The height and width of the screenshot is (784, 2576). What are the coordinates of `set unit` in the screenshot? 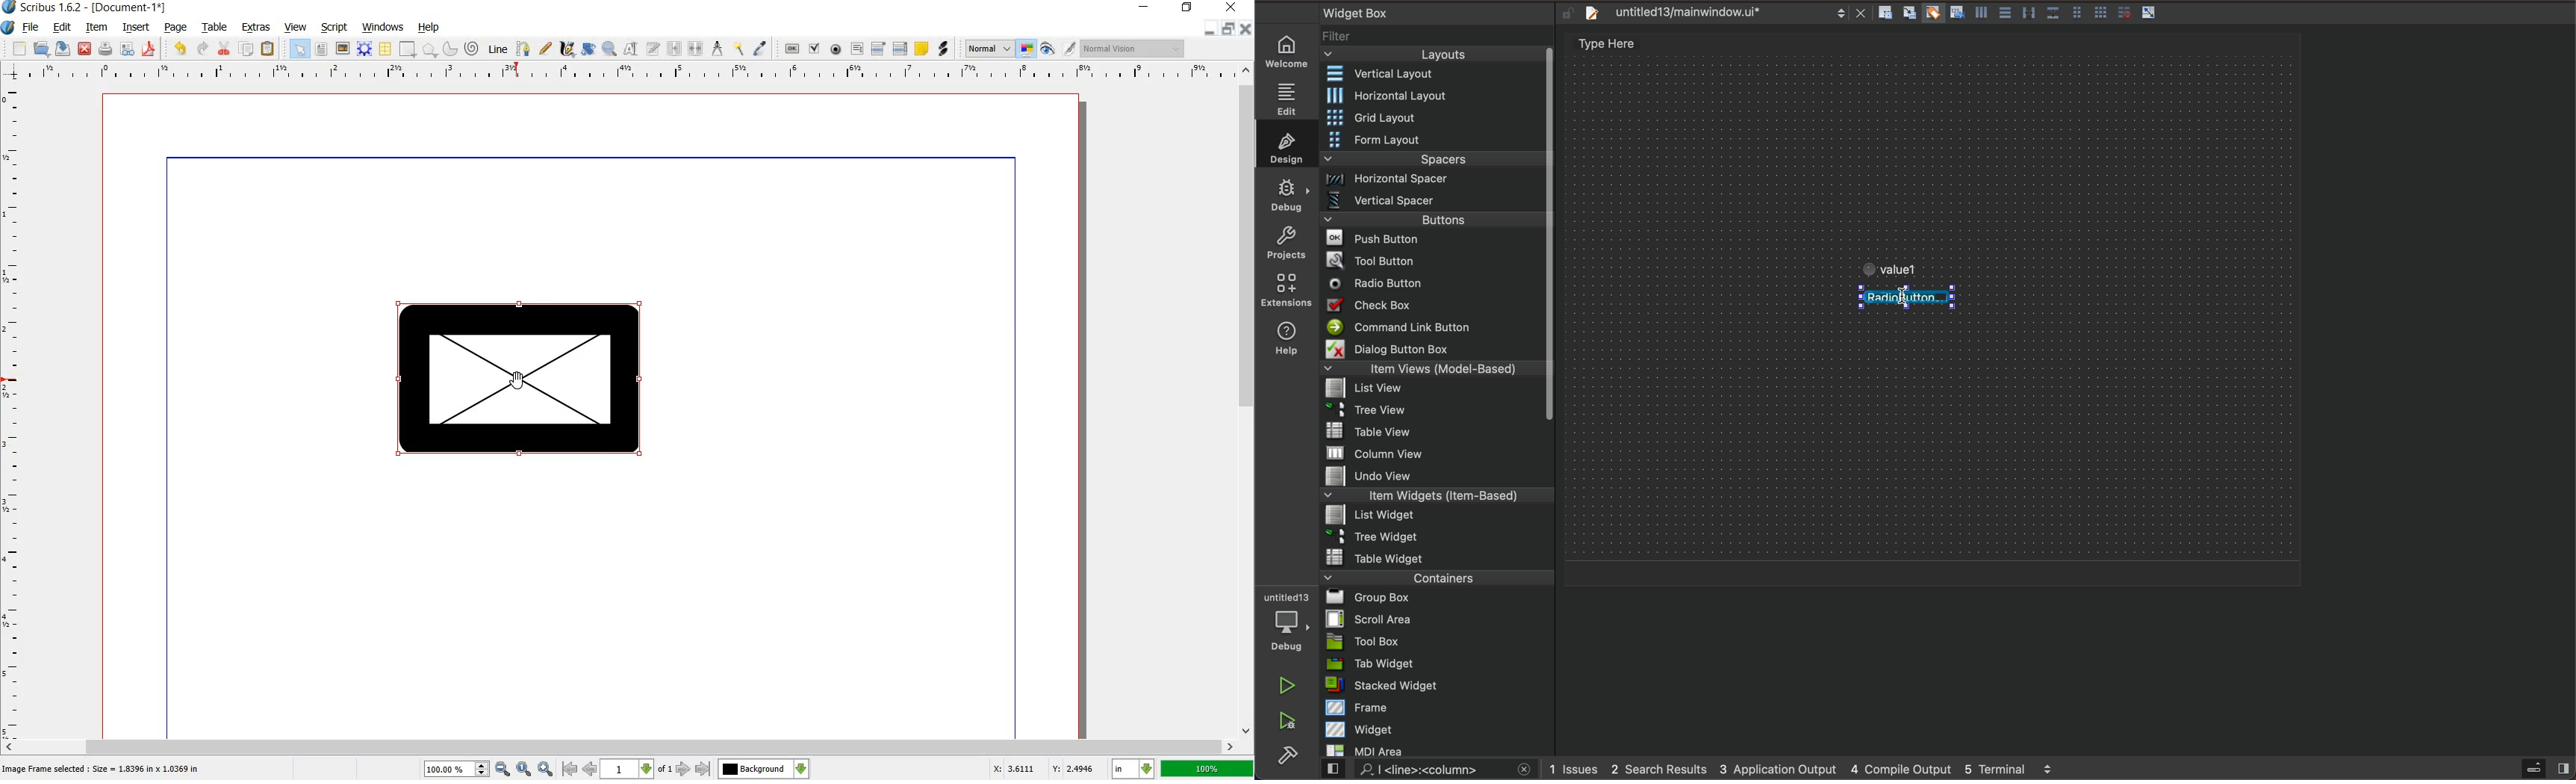 It's located at (1132, 769).